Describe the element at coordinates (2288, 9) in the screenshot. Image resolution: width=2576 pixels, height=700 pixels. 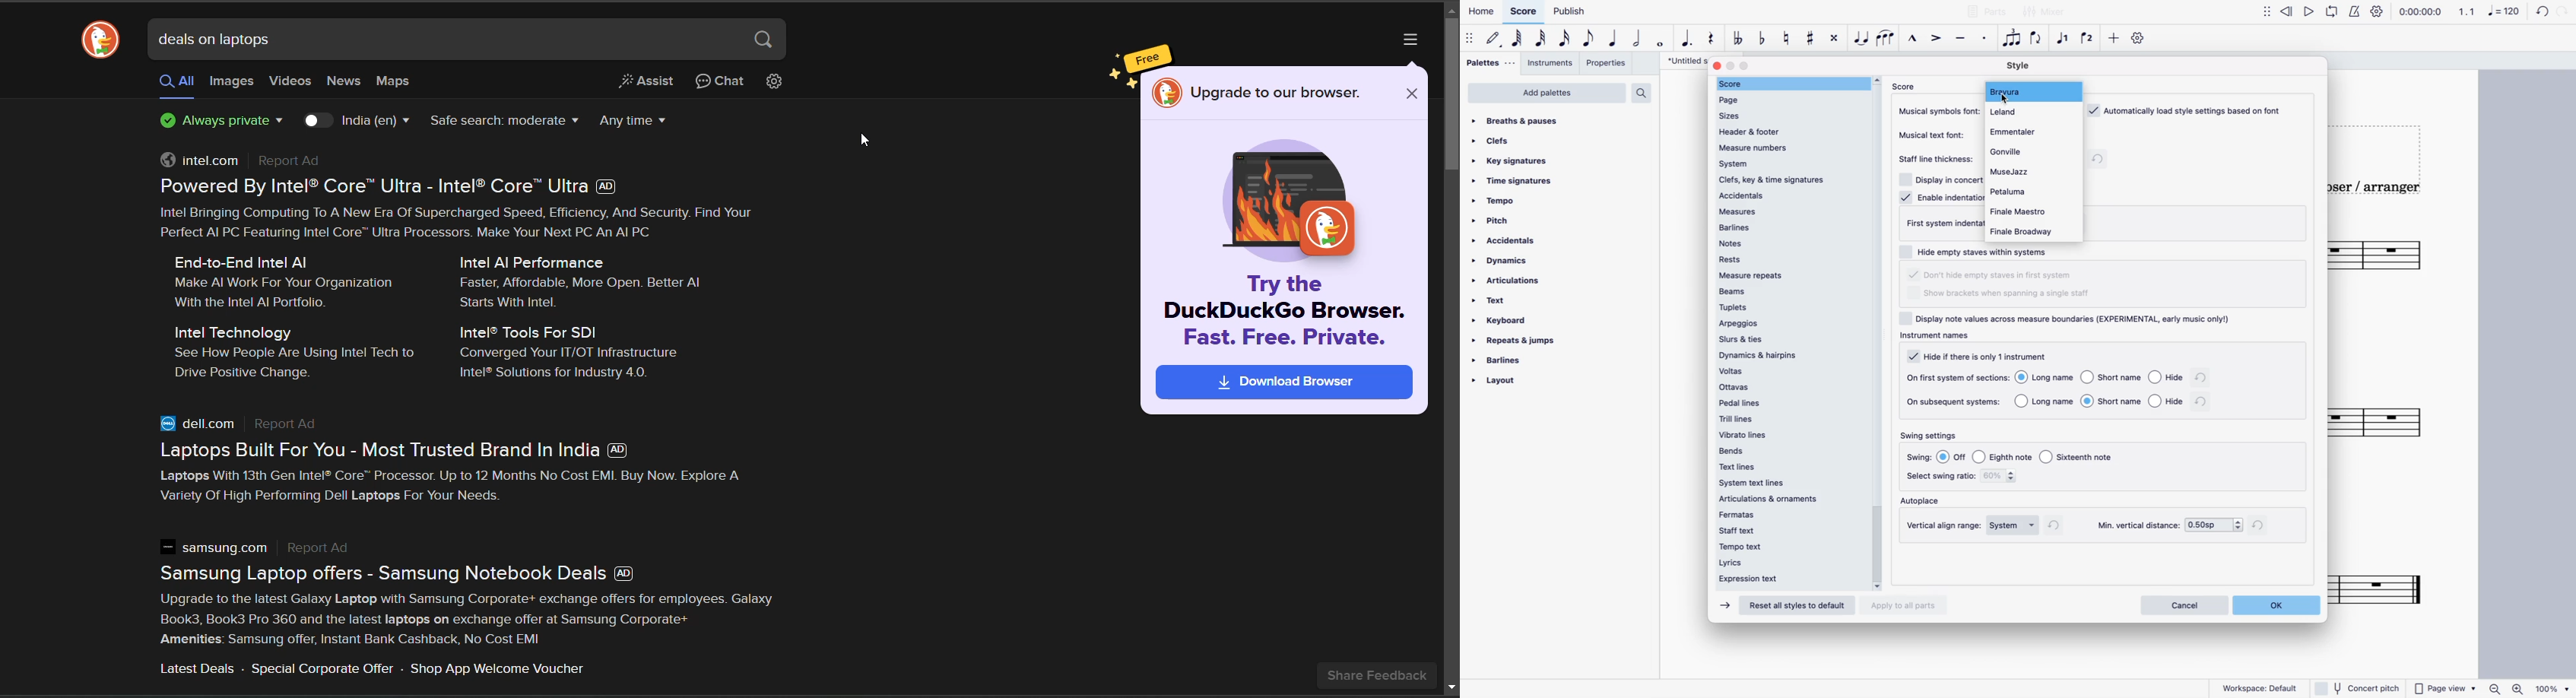
I see `back` at that location.